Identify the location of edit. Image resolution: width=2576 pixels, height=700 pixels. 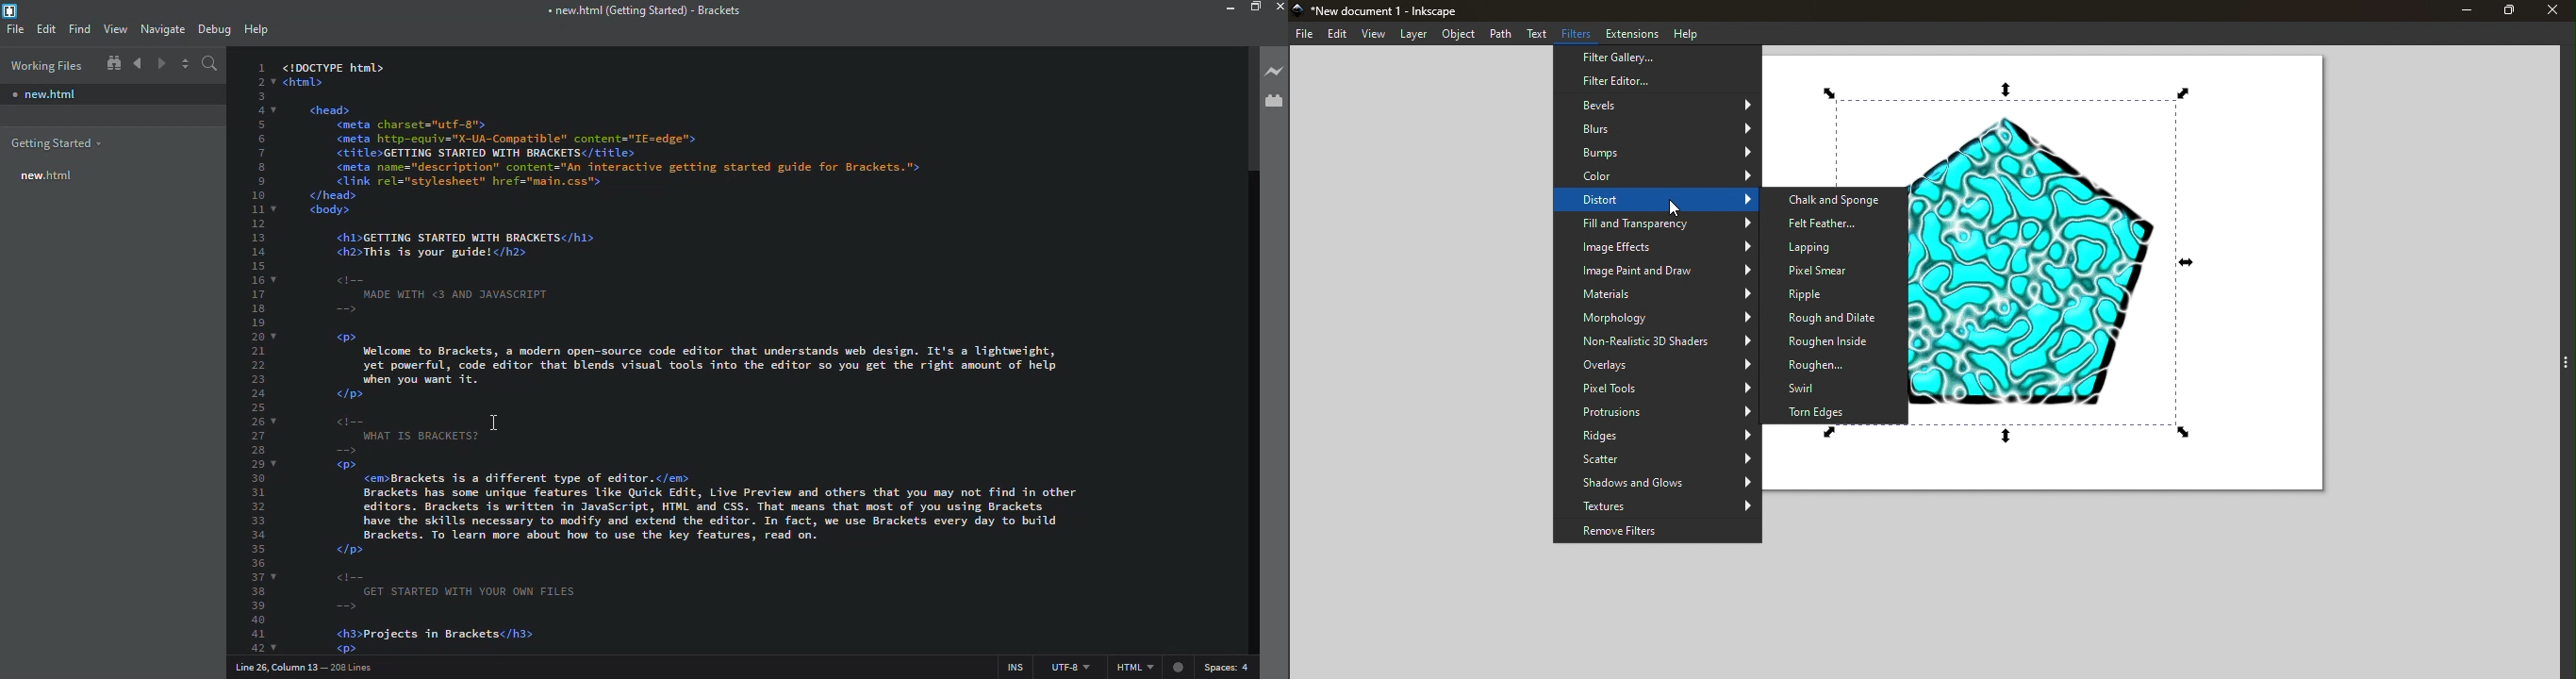
(46, 29).